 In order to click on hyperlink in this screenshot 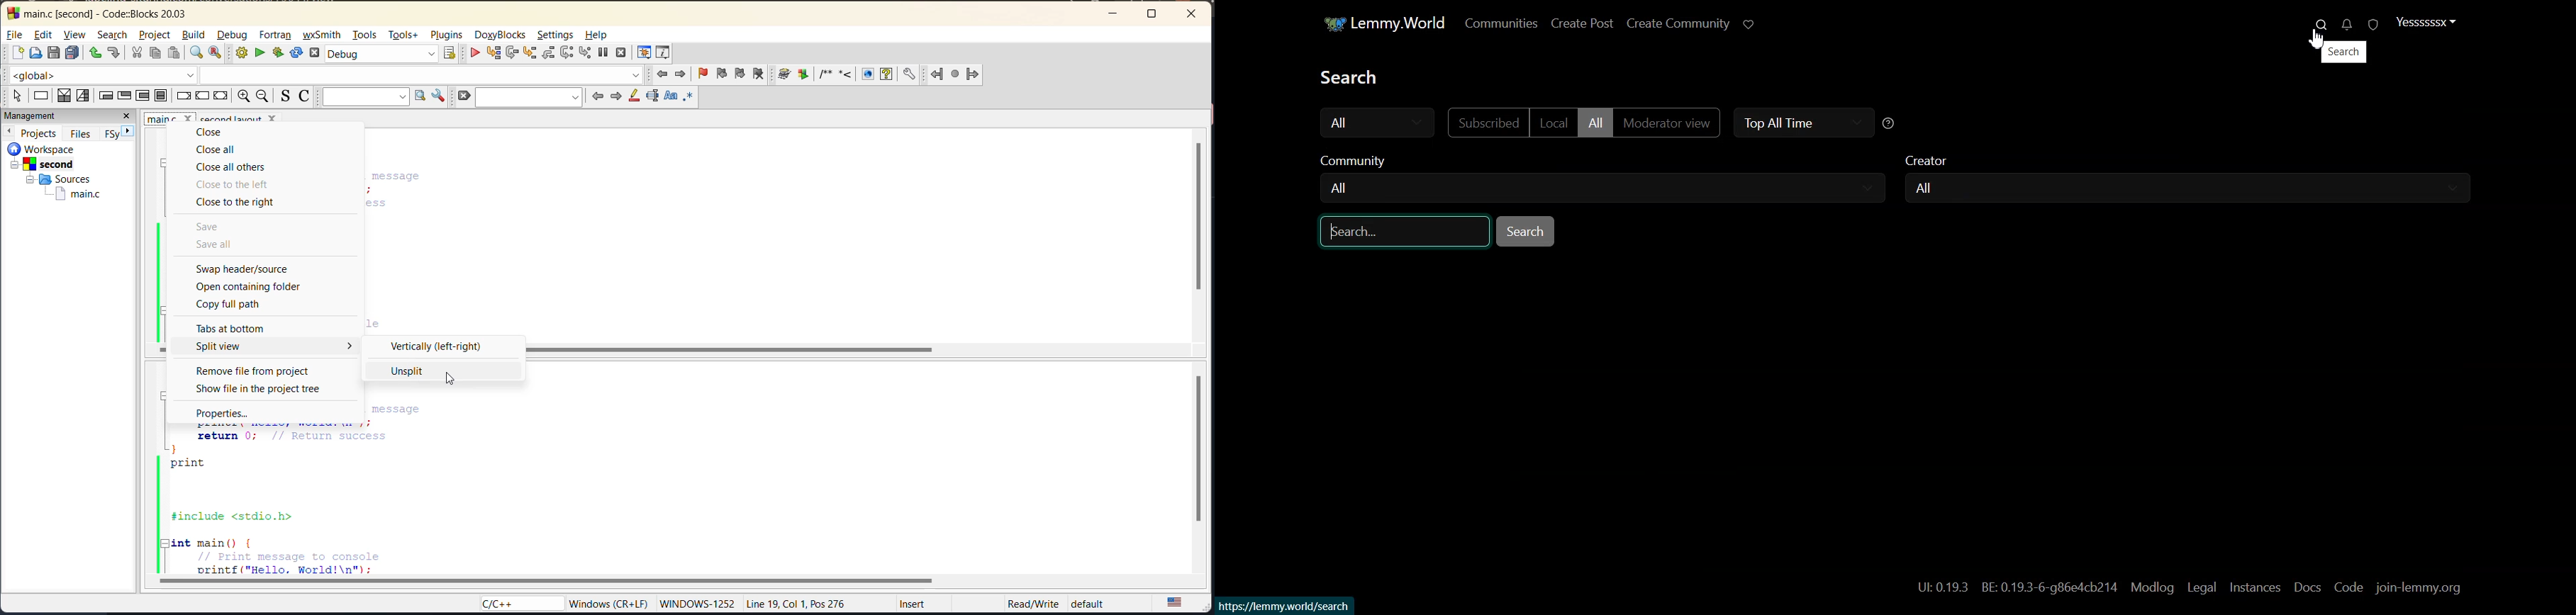, I will do `click(2017, 587)`.